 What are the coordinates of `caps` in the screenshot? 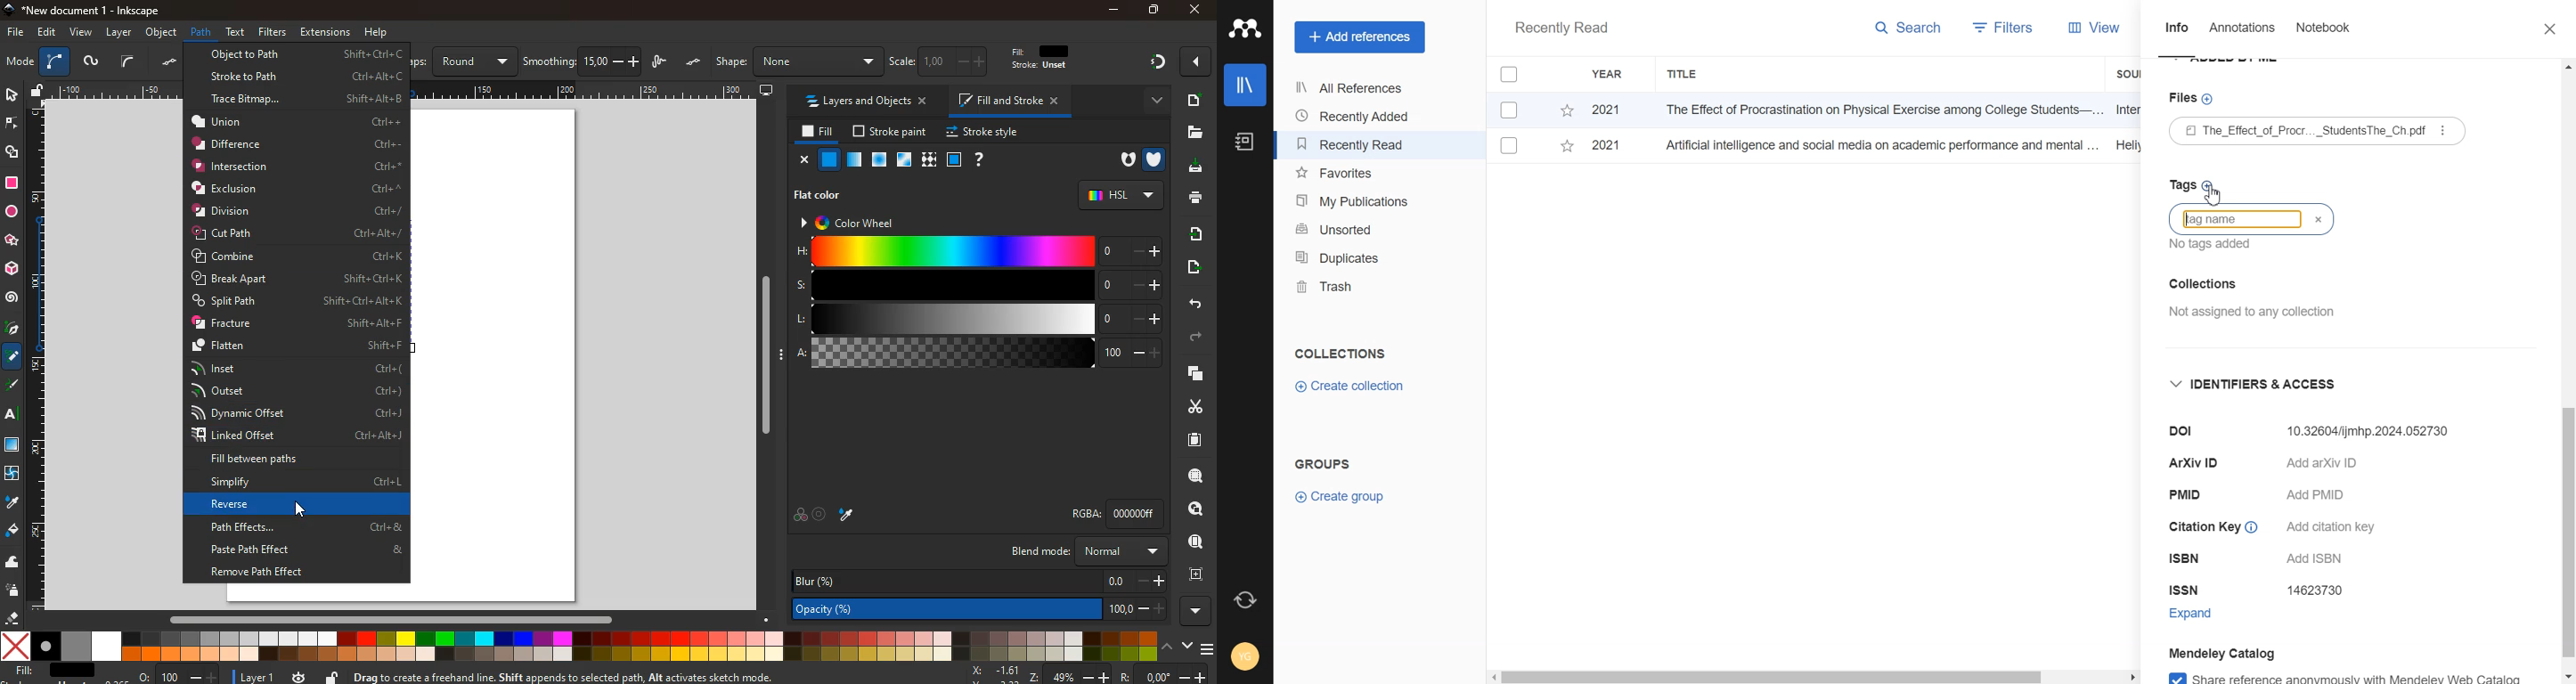 It's located at (463, 61).